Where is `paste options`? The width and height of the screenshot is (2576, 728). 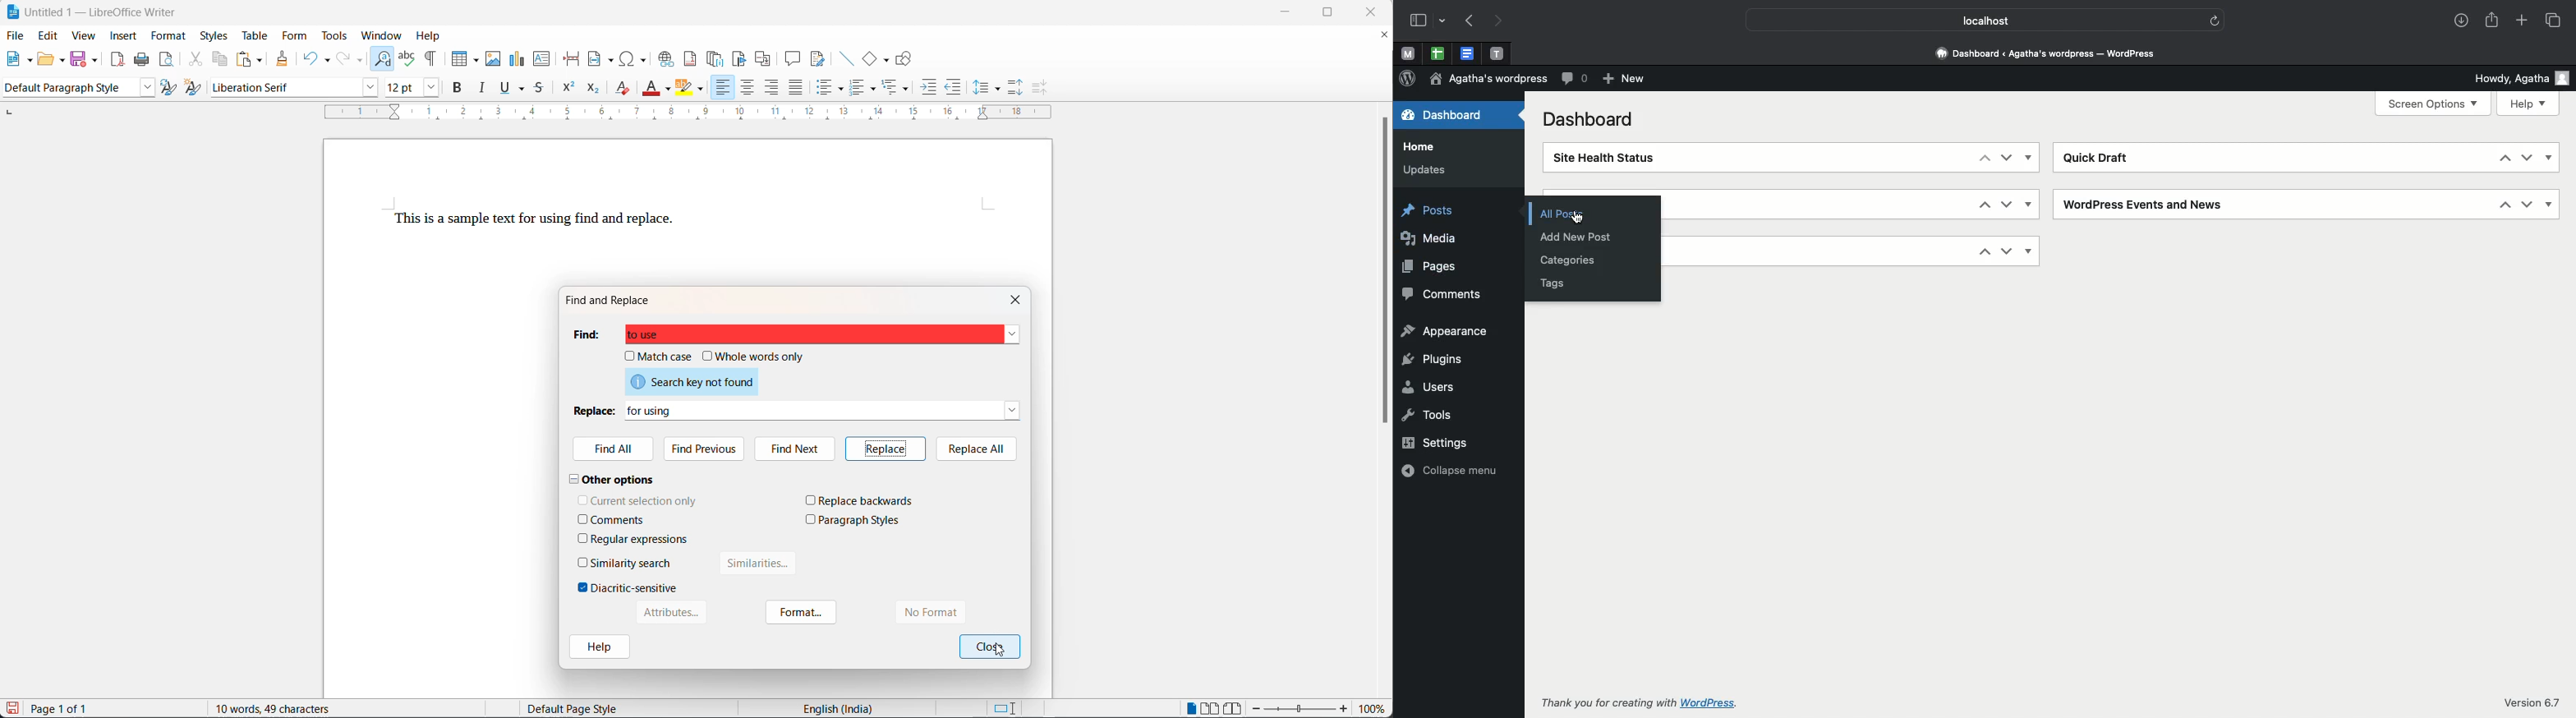
paste options is located at coordinates (261, 59).